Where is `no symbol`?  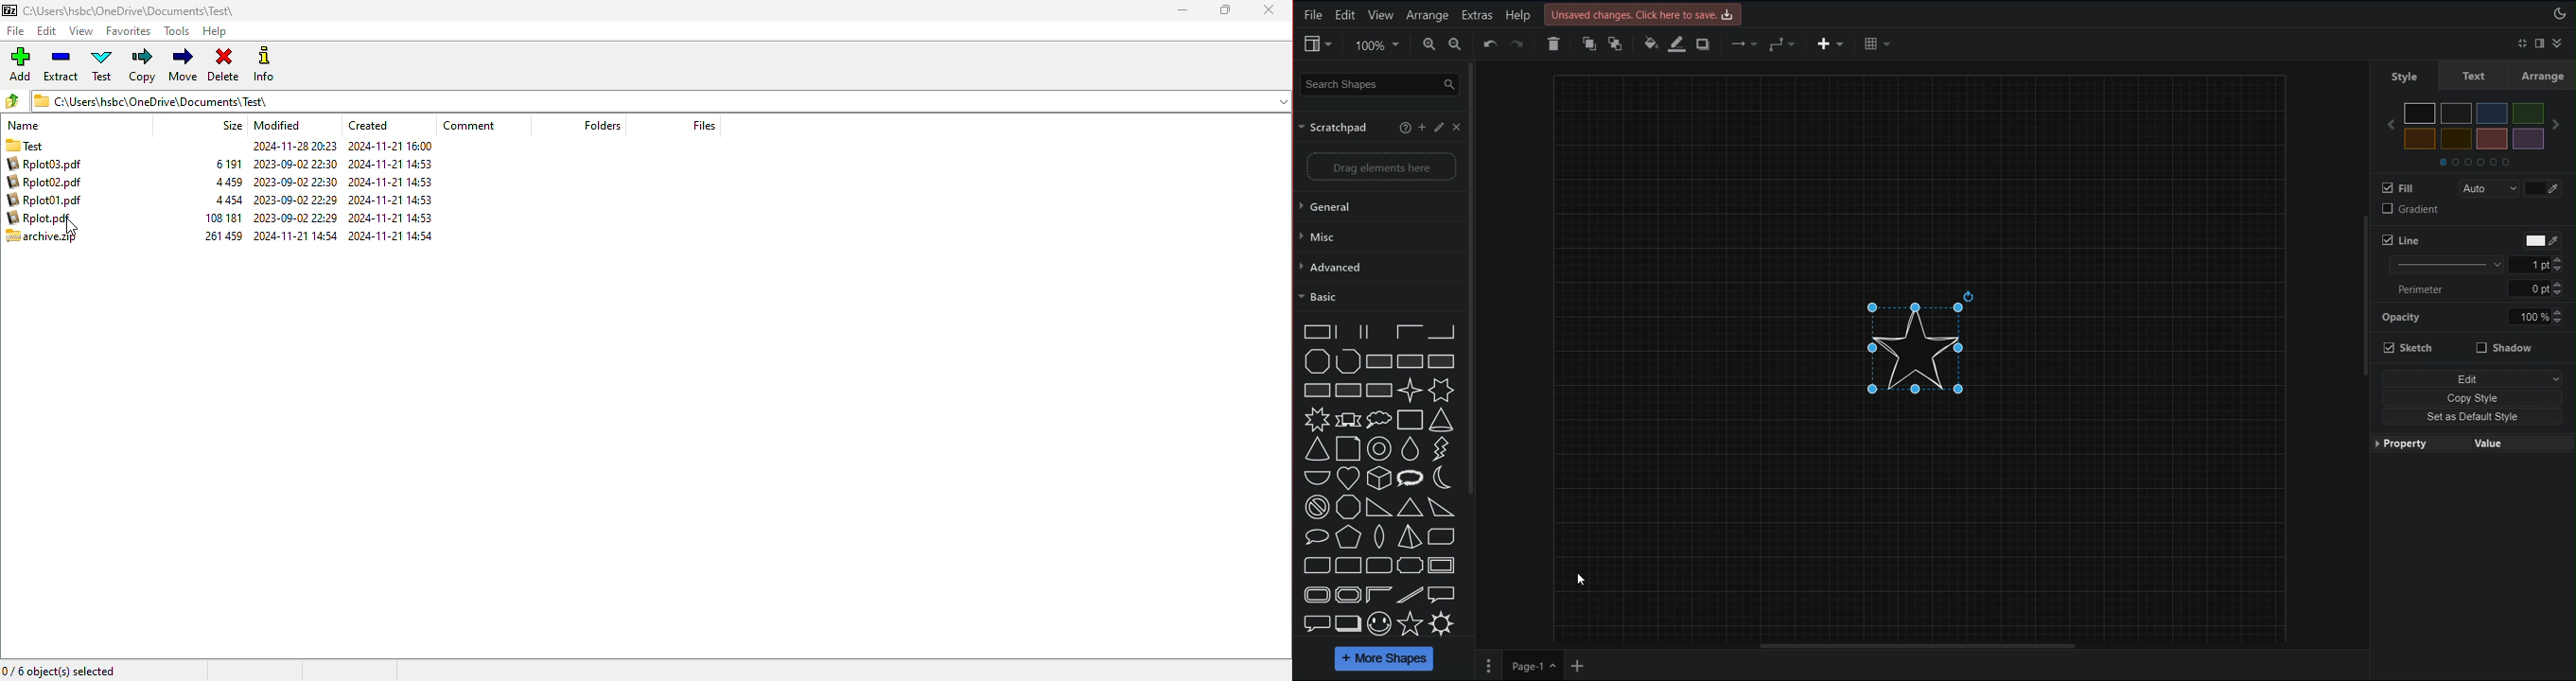 no symbol is located at coordinates (1316, 507).